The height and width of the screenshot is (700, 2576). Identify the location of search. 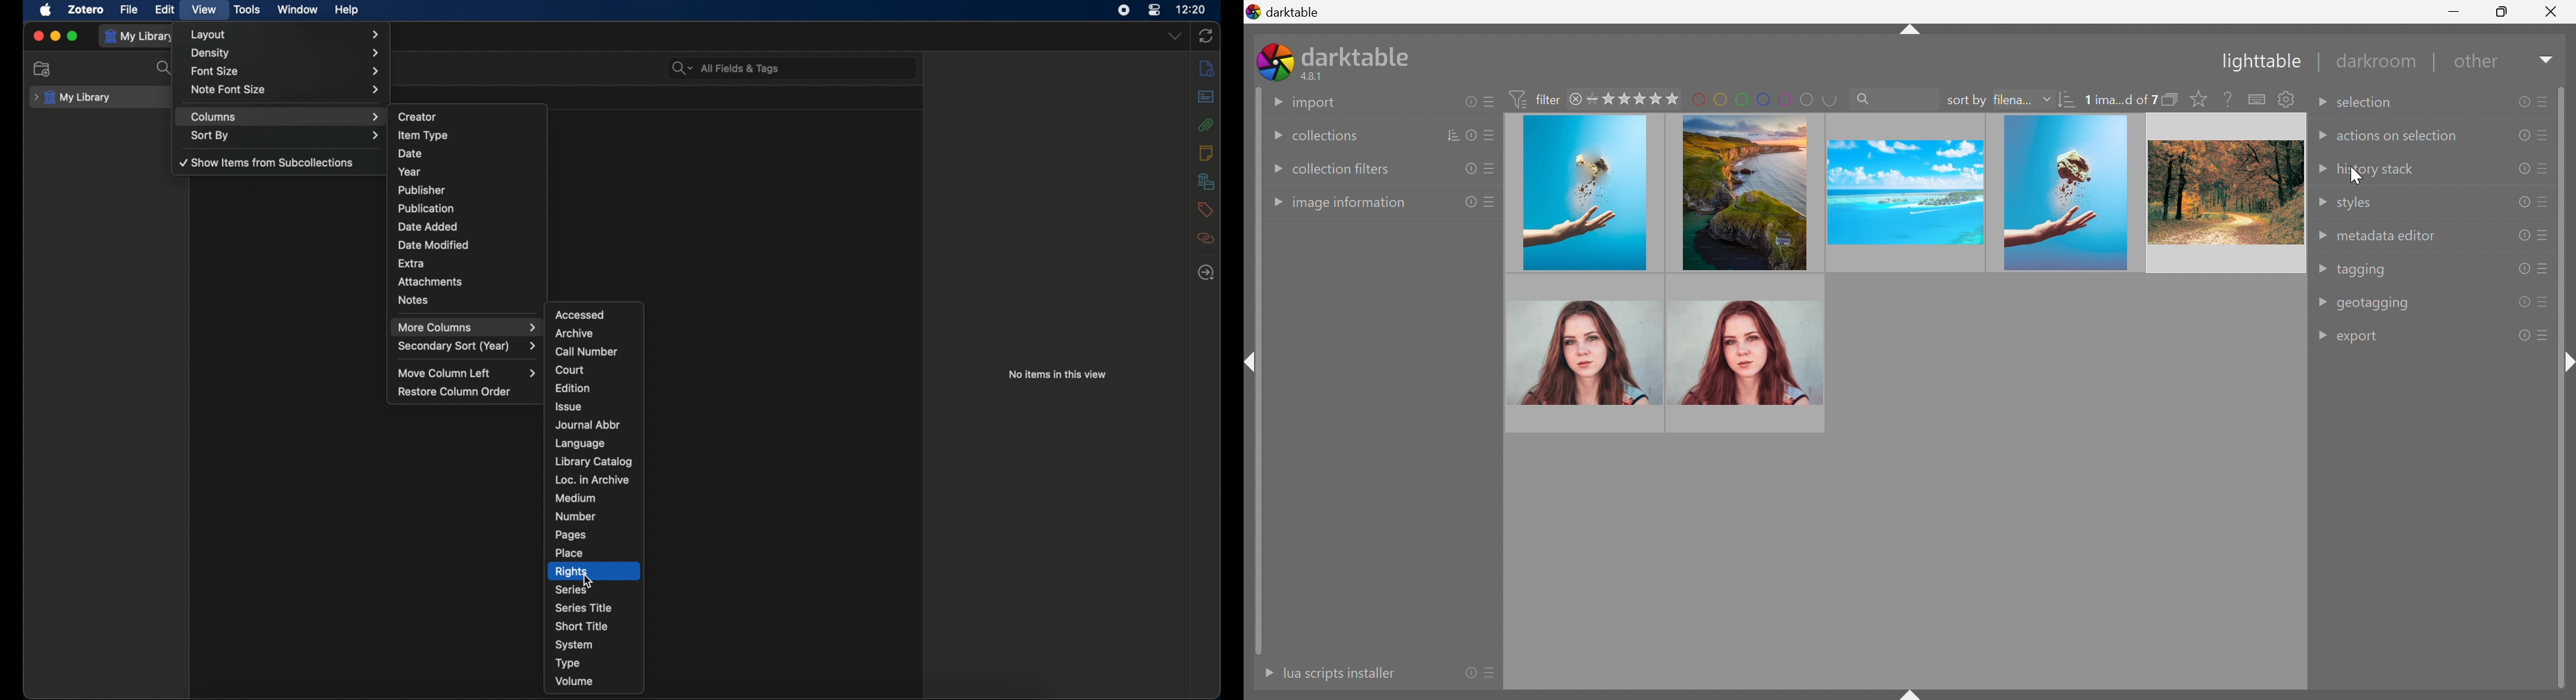
(165, 69).